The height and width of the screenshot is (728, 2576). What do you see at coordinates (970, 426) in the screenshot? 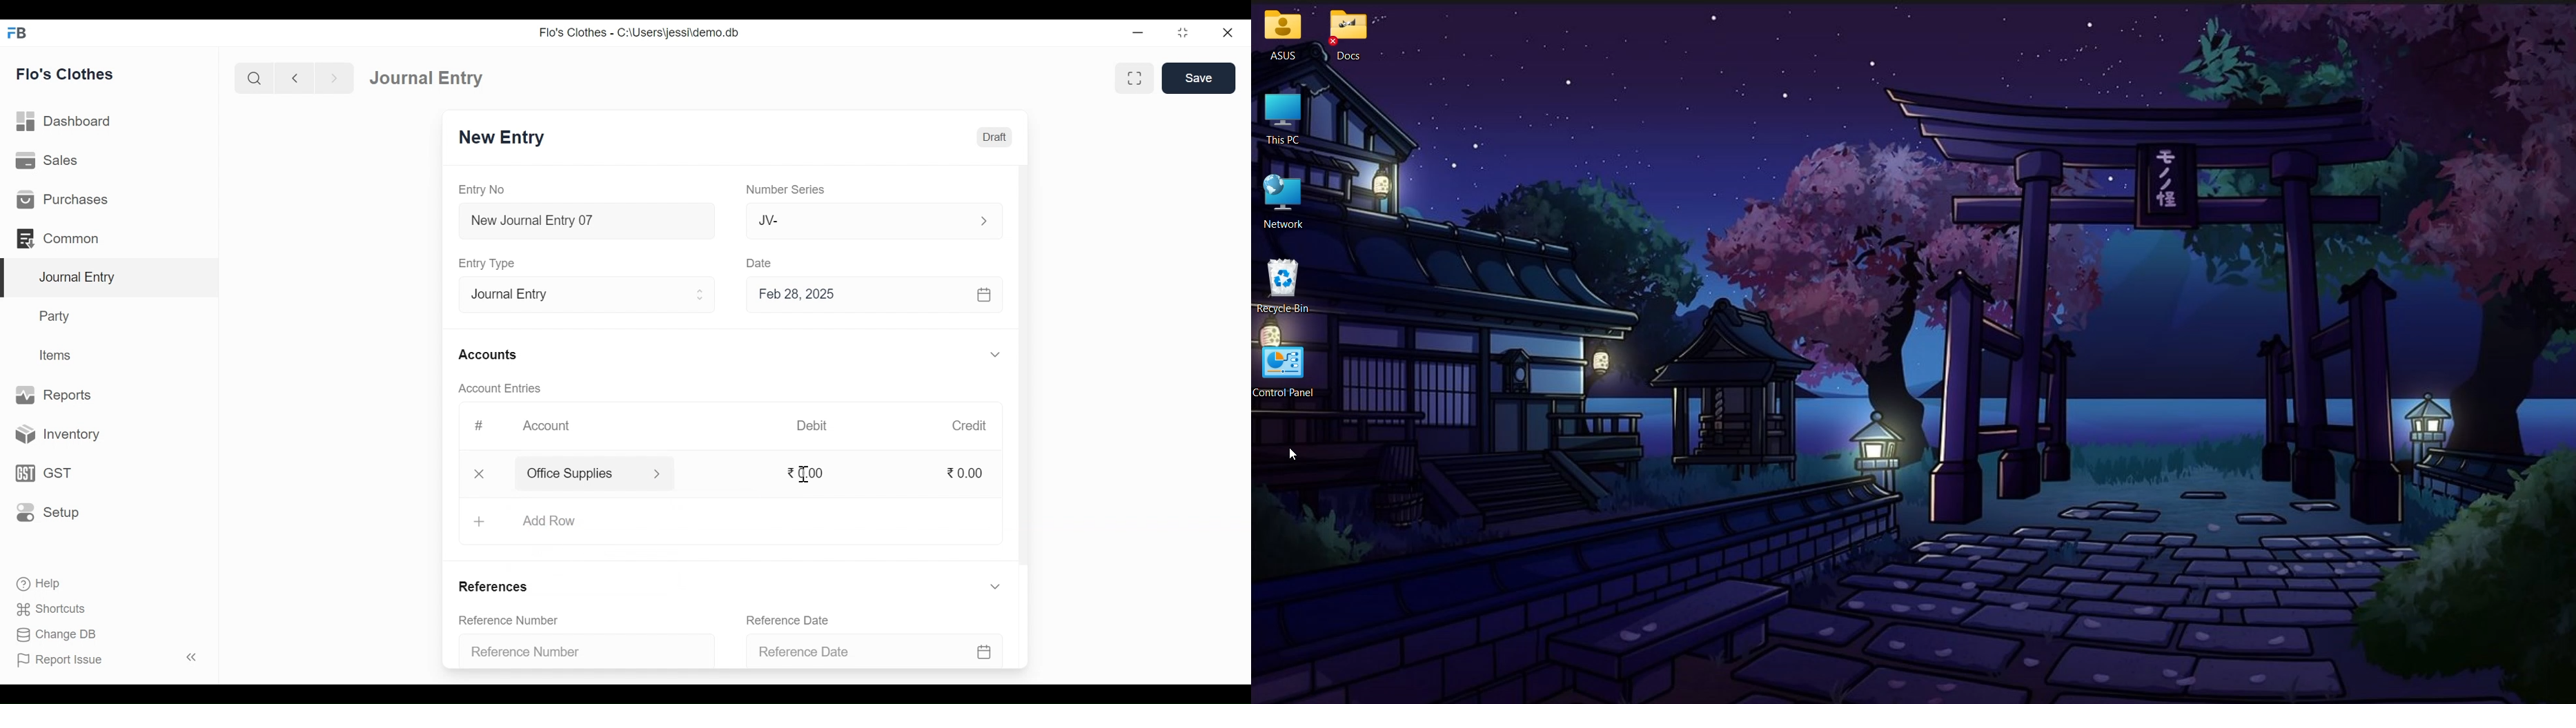
I see `Credit` at bounding box center [970, 426].